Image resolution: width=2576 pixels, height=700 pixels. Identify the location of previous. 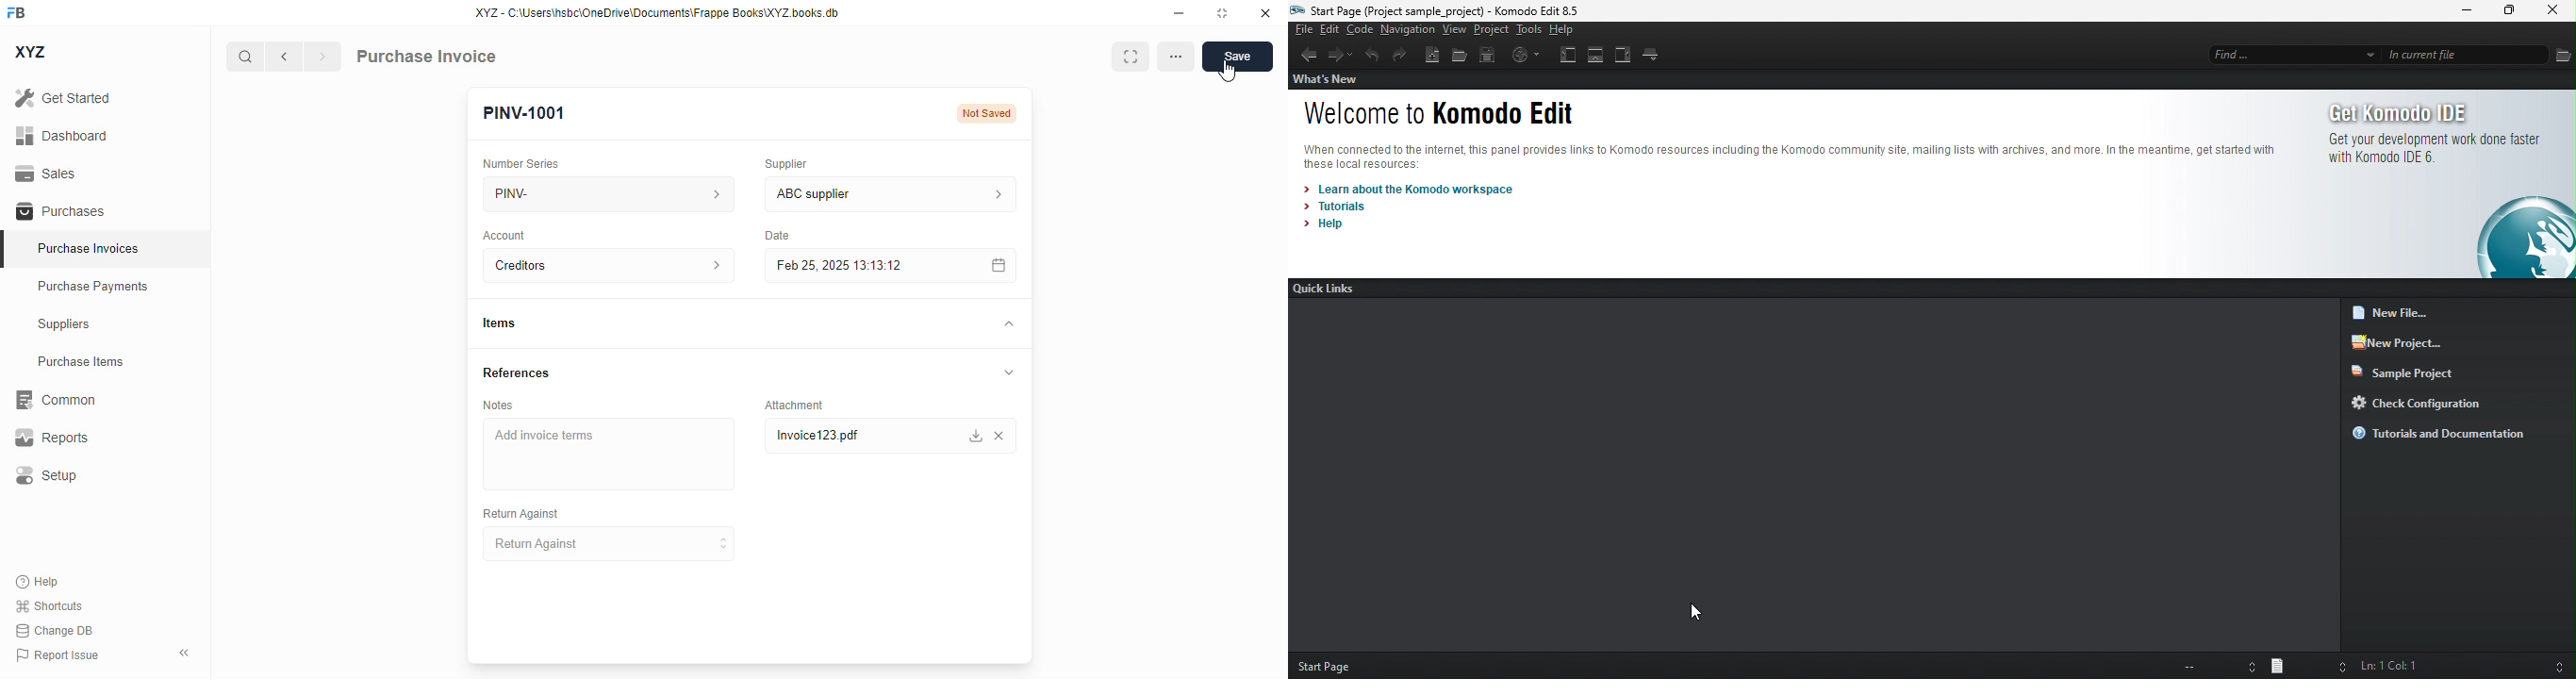
(284, 57).